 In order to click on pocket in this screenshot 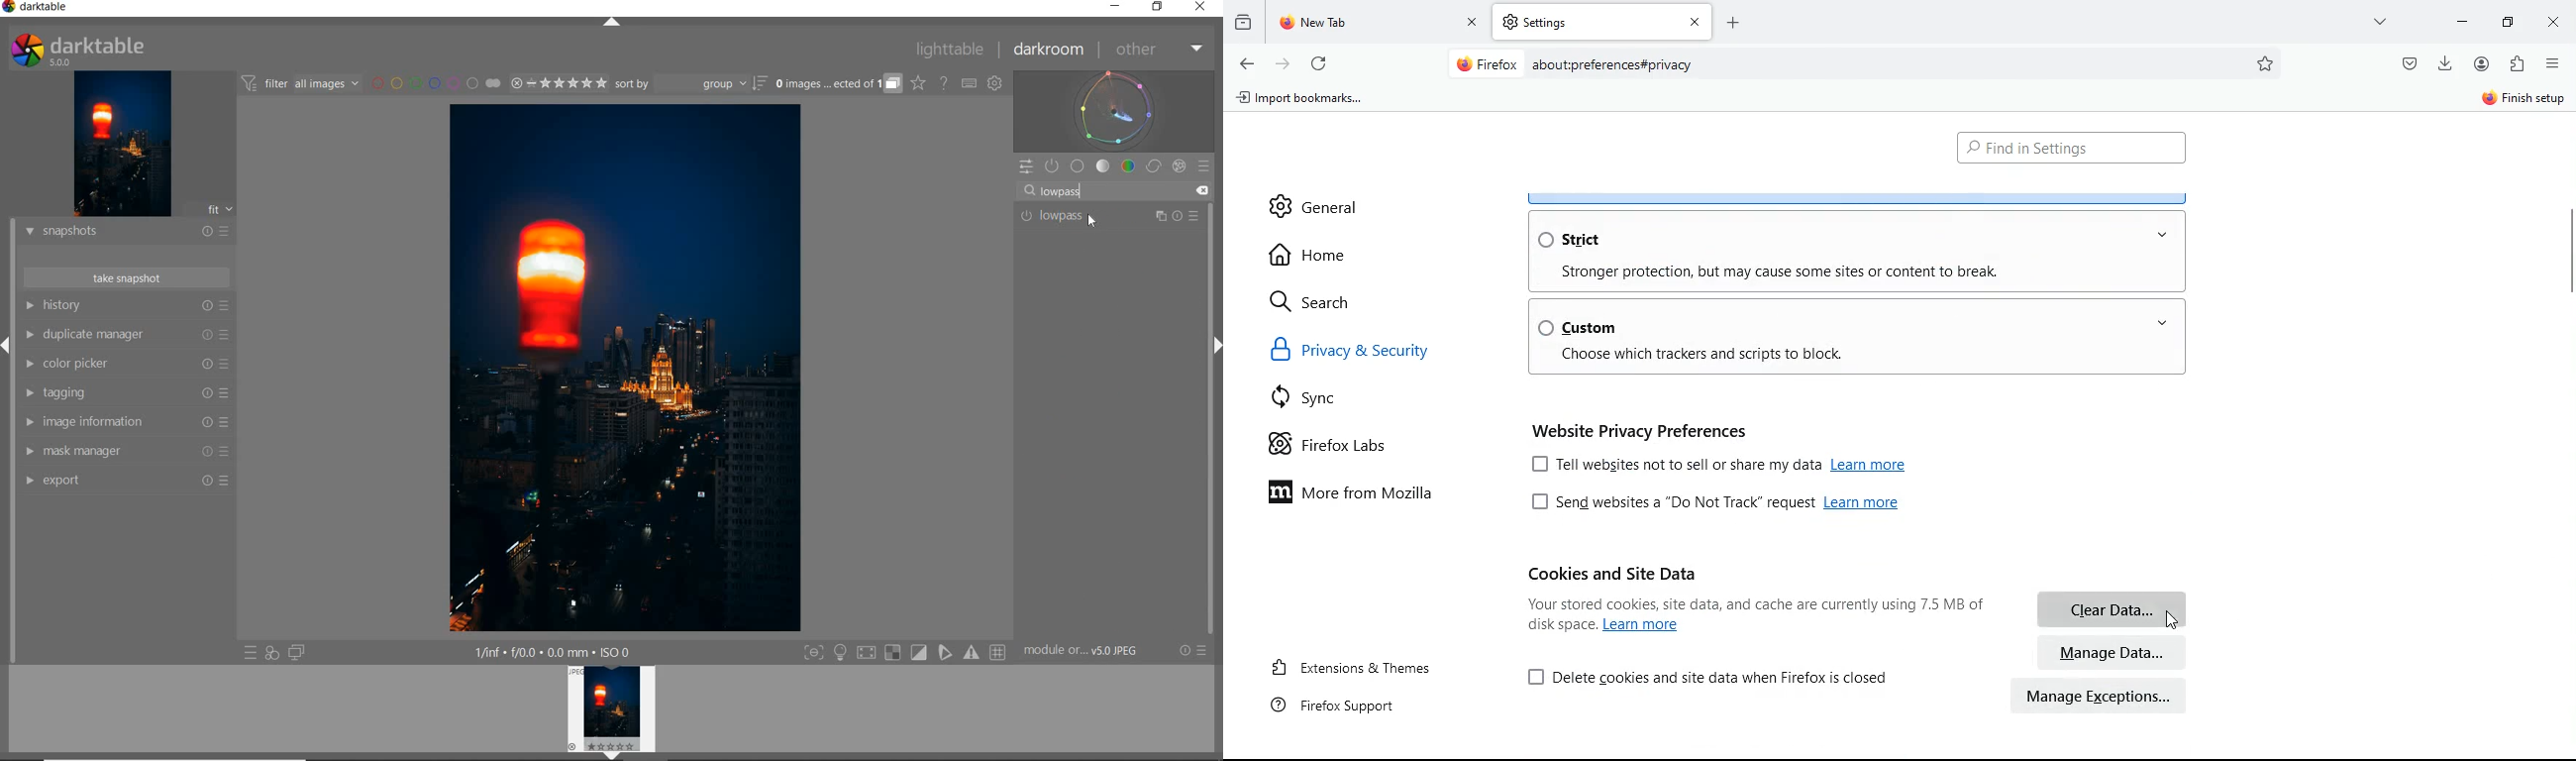, I will do `click(2408, 62)`.